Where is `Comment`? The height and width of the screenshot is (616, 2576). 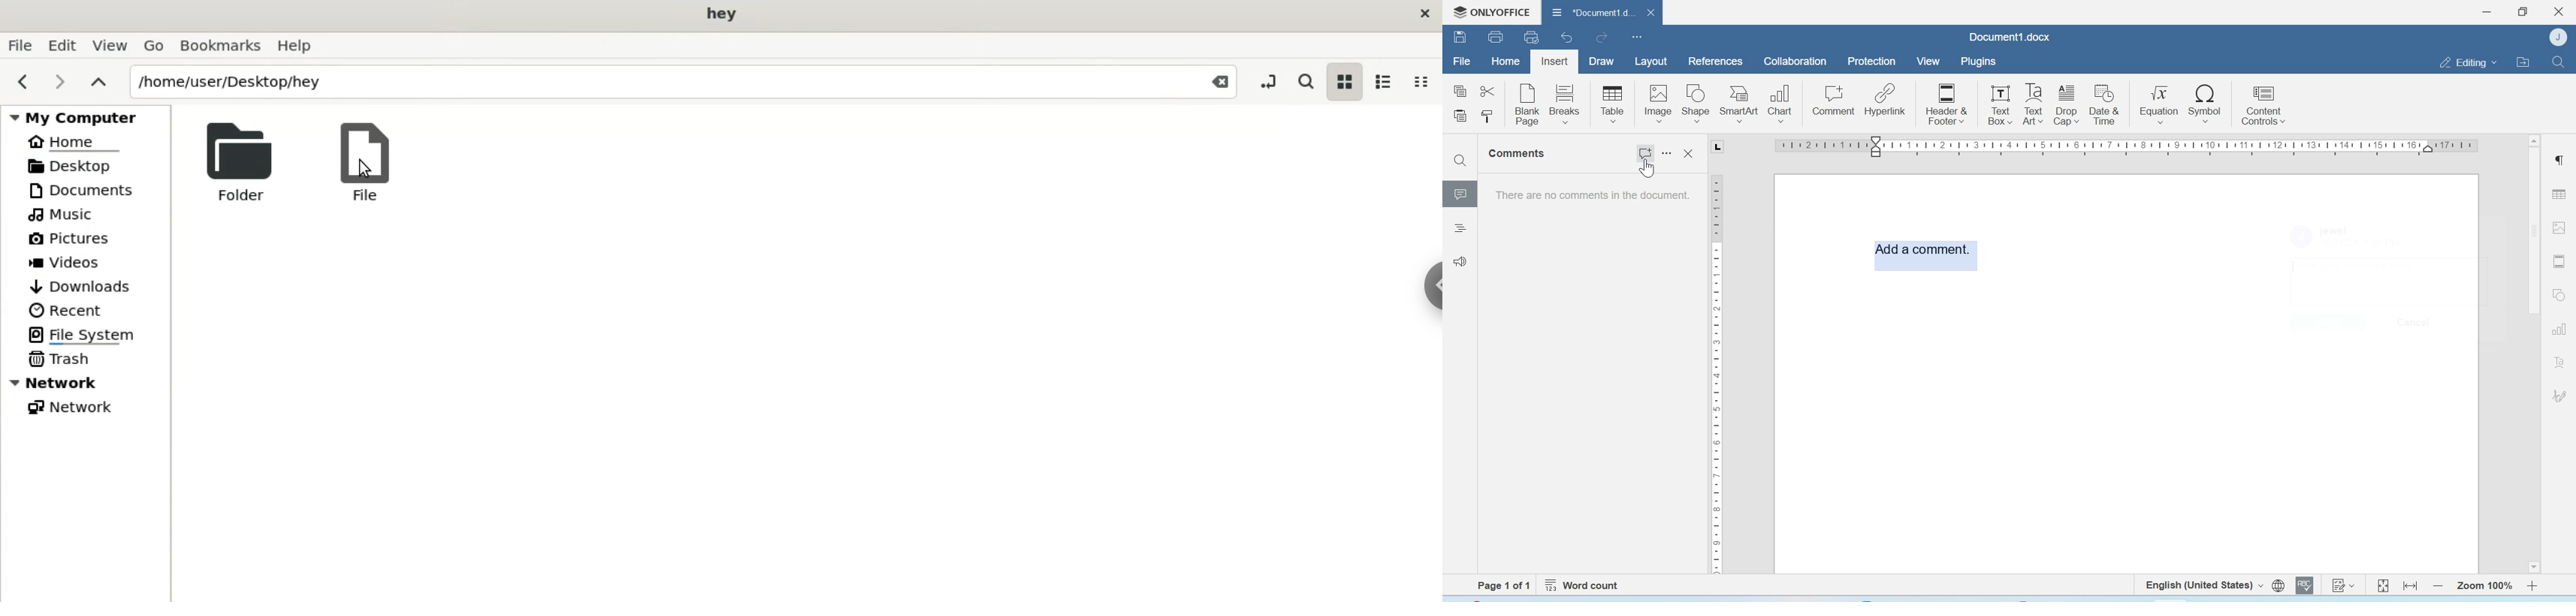
Comment is located at coordinates (1834, 100).